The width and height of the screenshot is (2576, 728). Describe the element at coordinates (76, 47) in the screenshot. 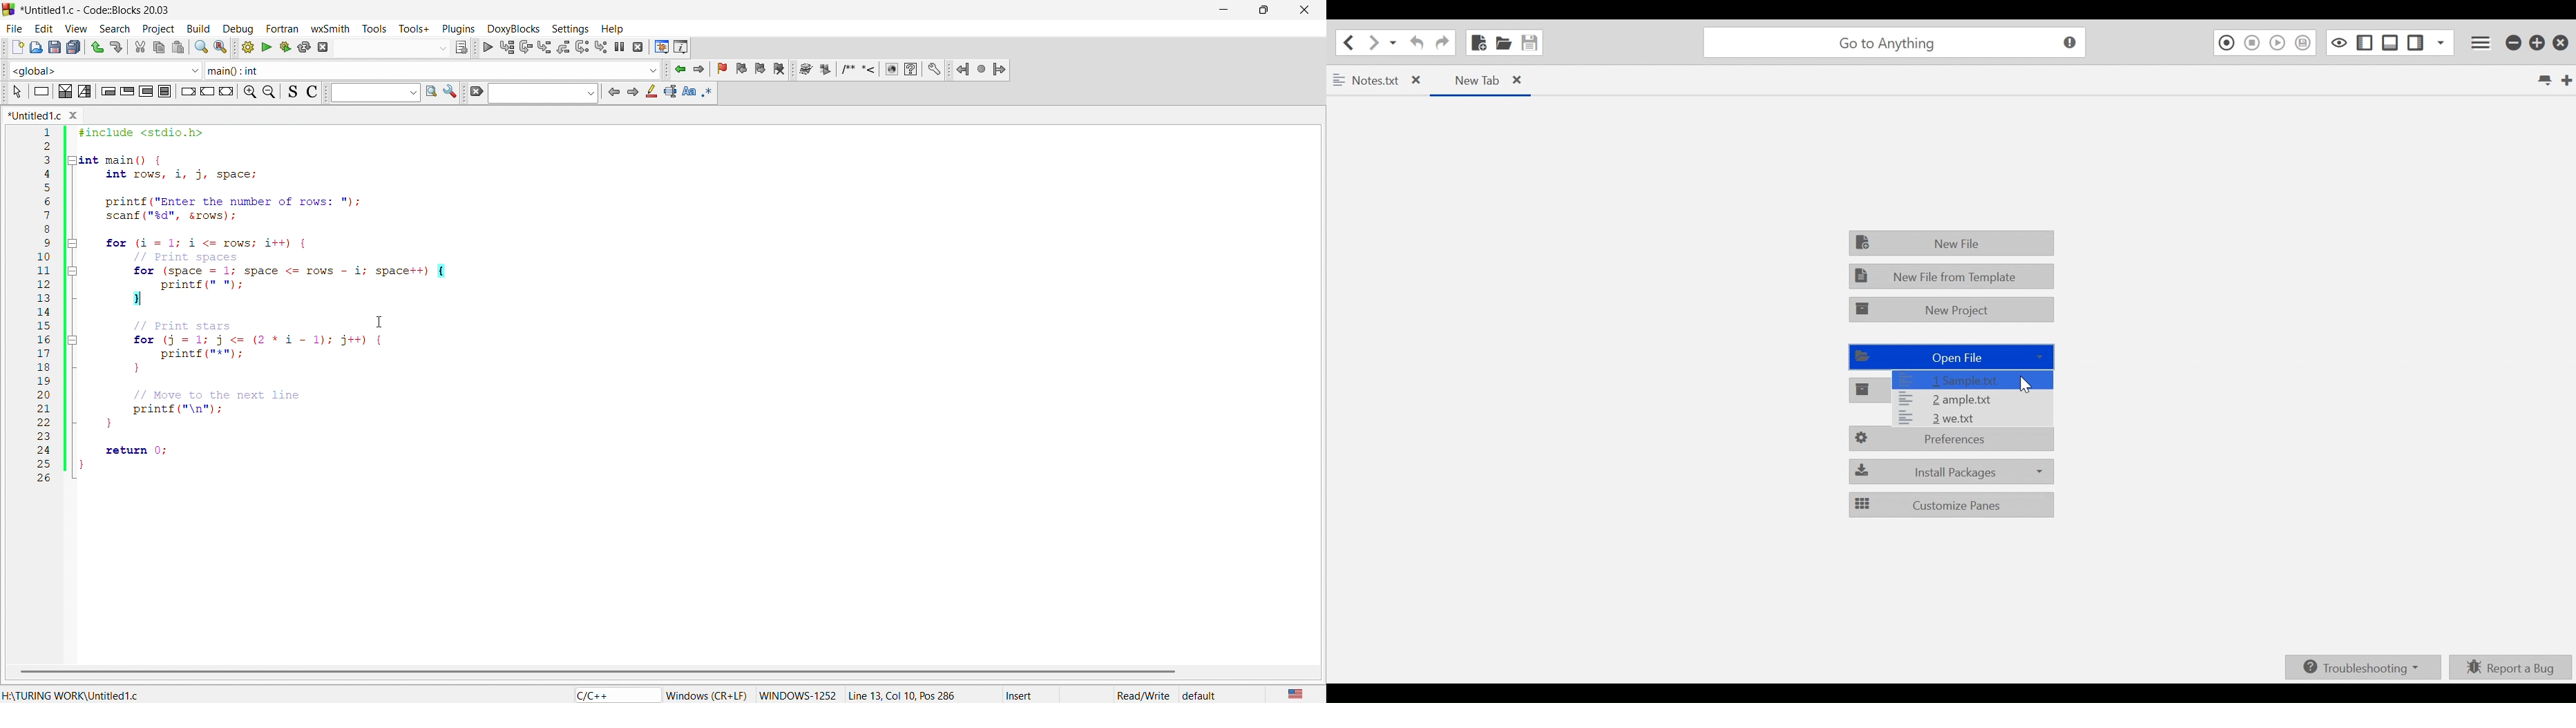

I see `save all` at that location.